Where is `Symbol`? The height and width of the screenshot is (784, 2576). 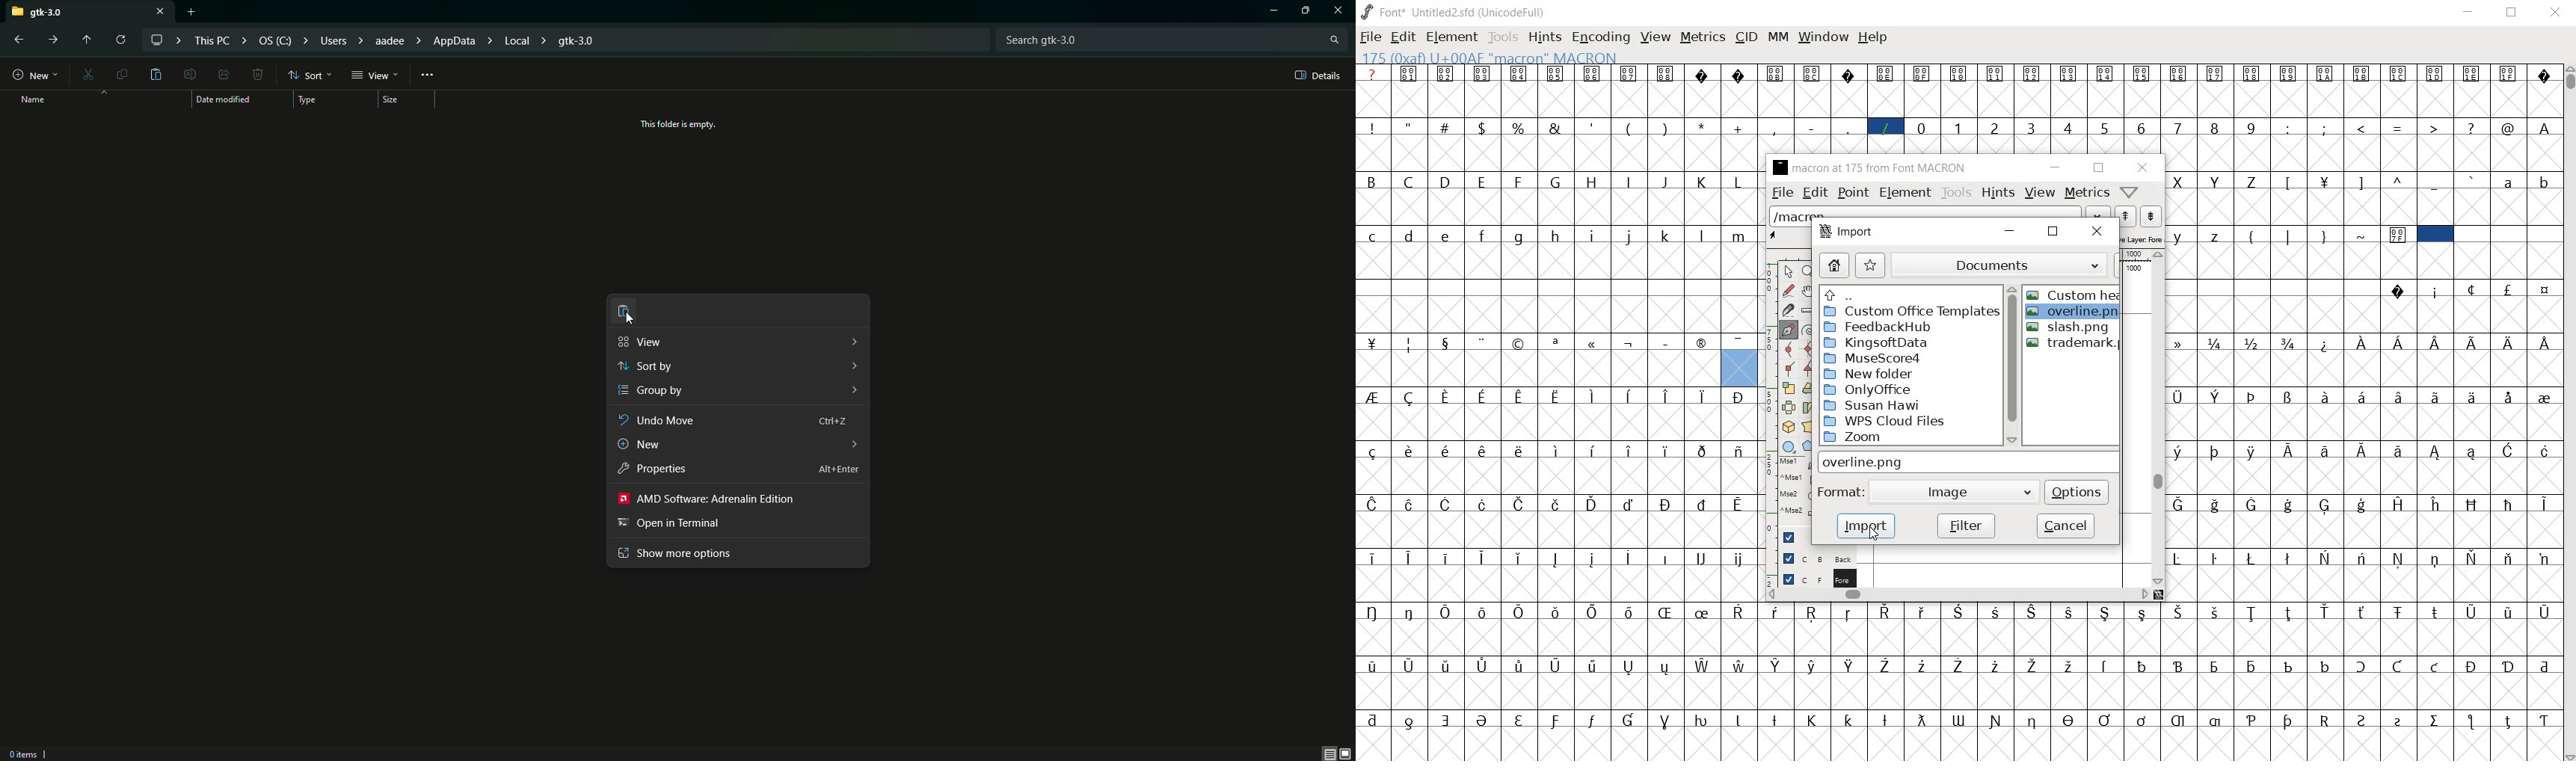
Symbol is located at coordinates (2290, 612).